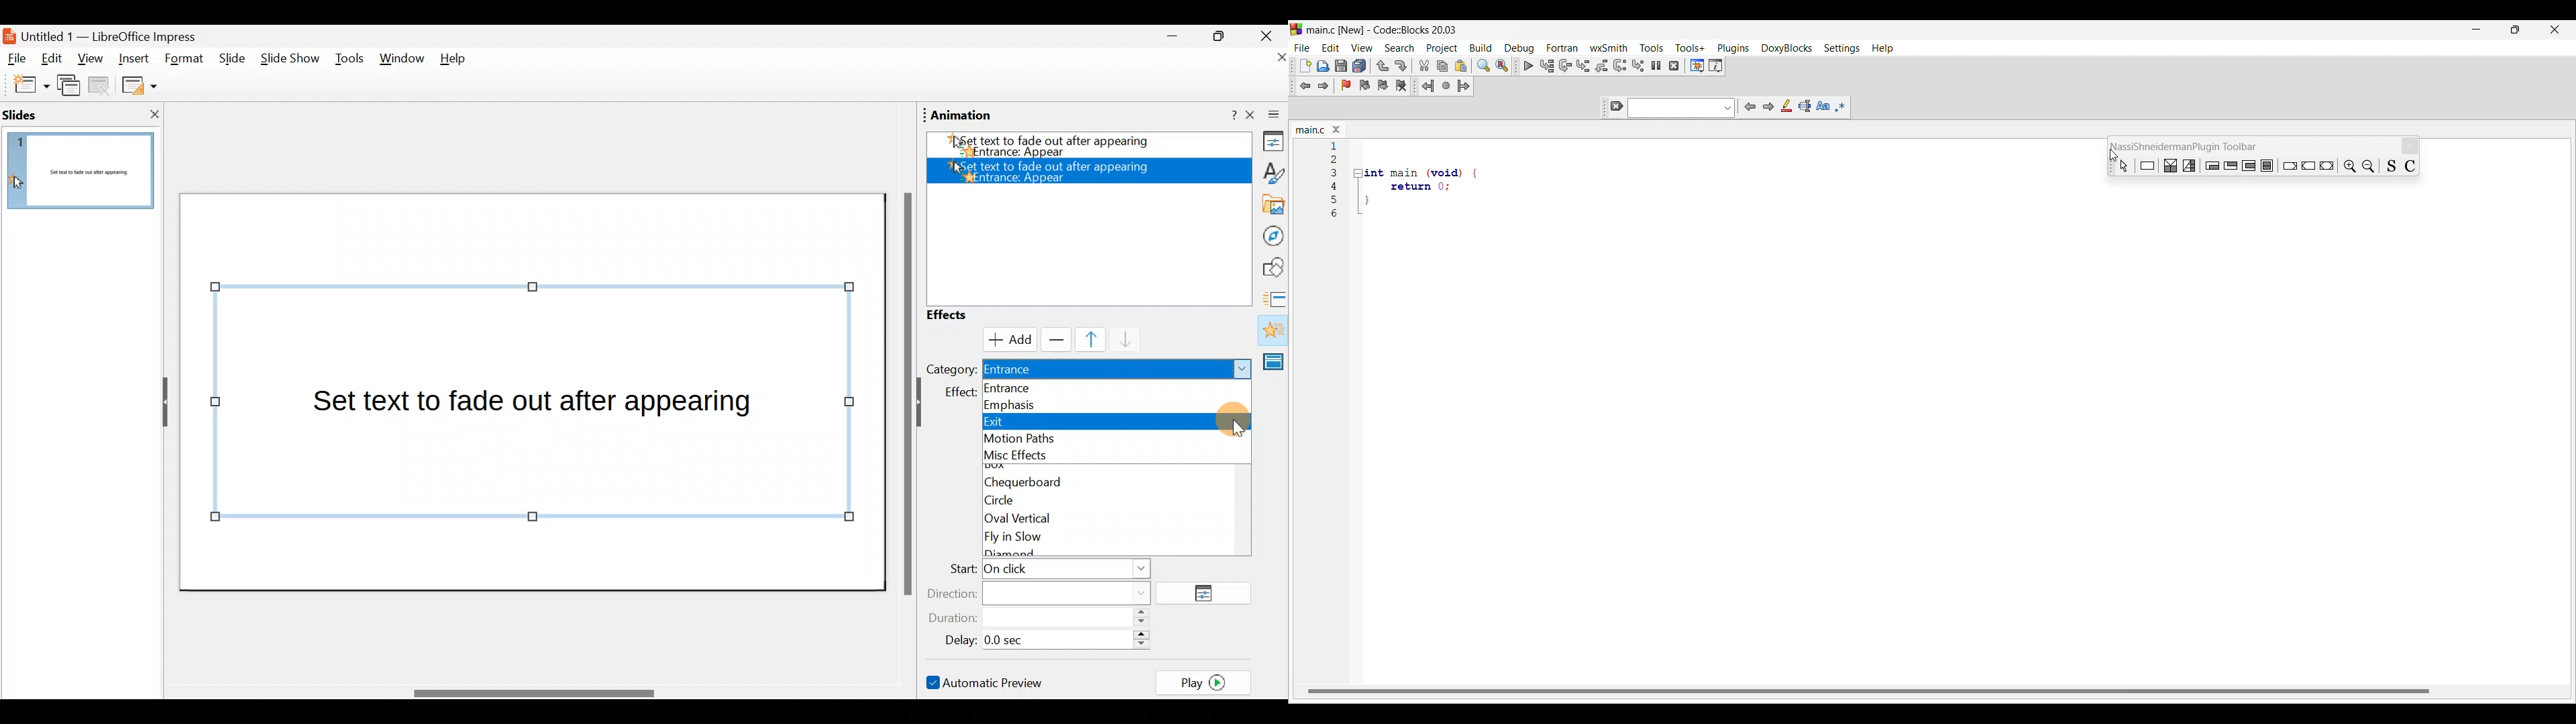  What do you see at coordinates (1272, 332) in the screenshot?
I see `Animation` at bounding box center [1272, 332].